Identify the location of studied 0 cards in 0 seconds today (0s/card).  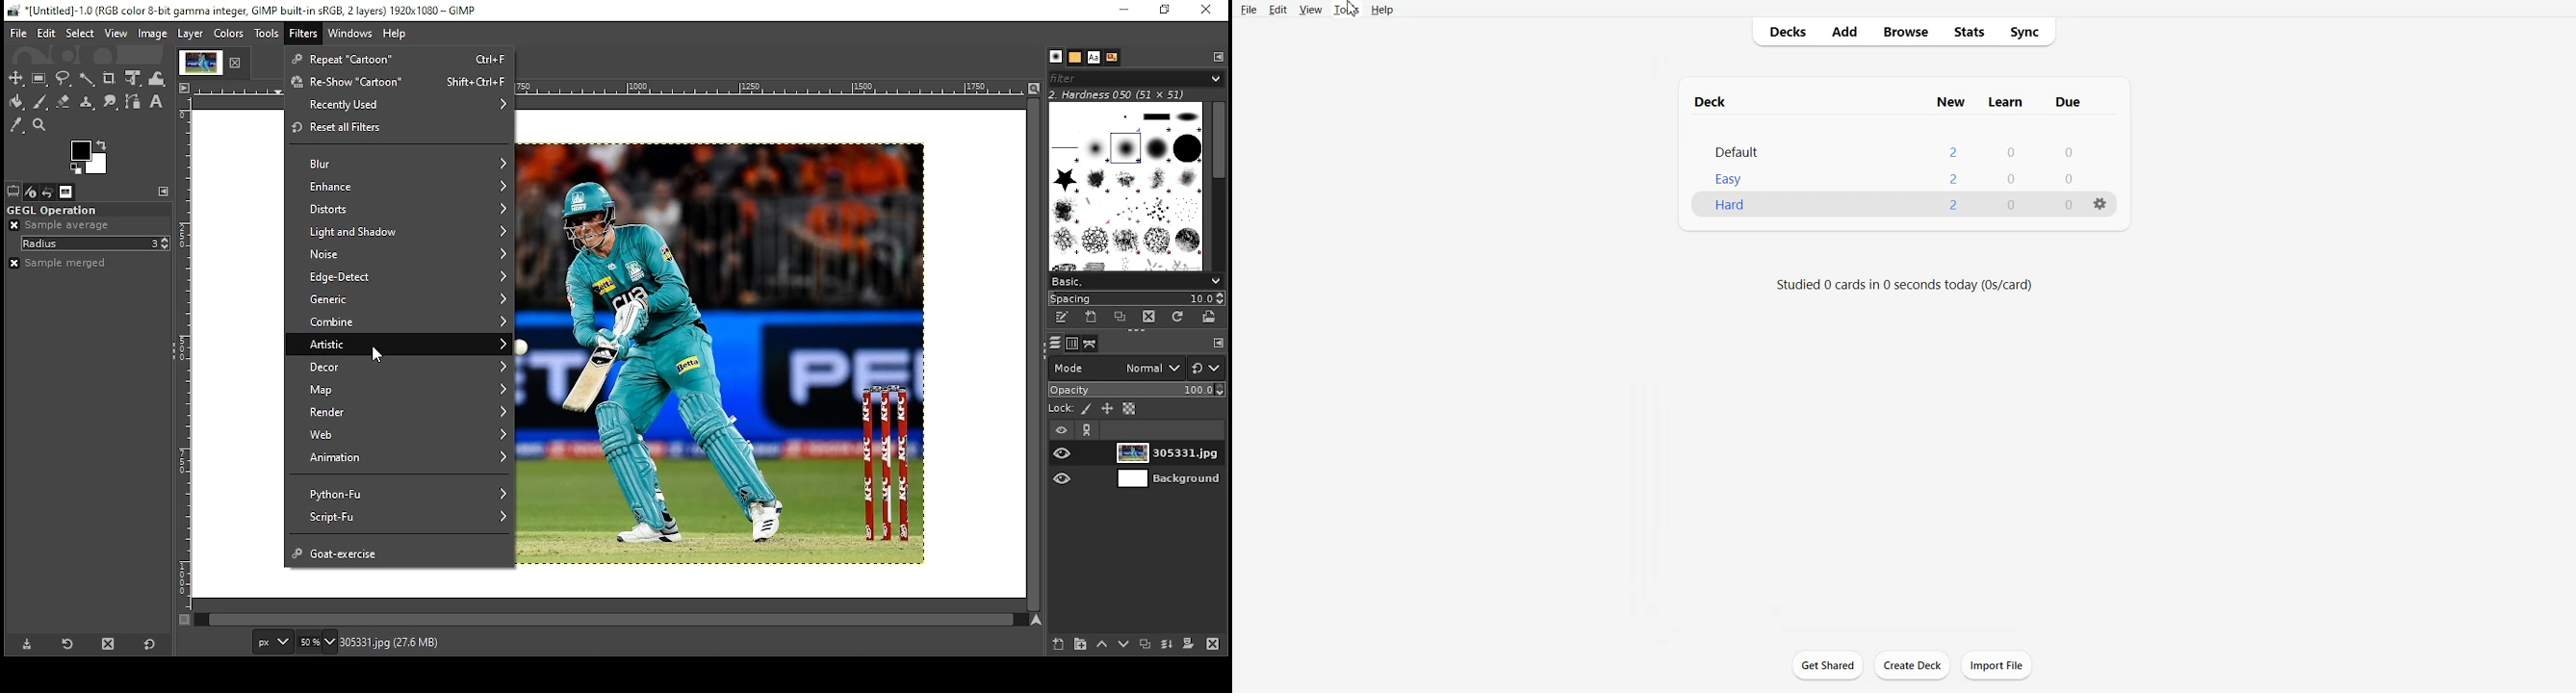
(1899, 286).